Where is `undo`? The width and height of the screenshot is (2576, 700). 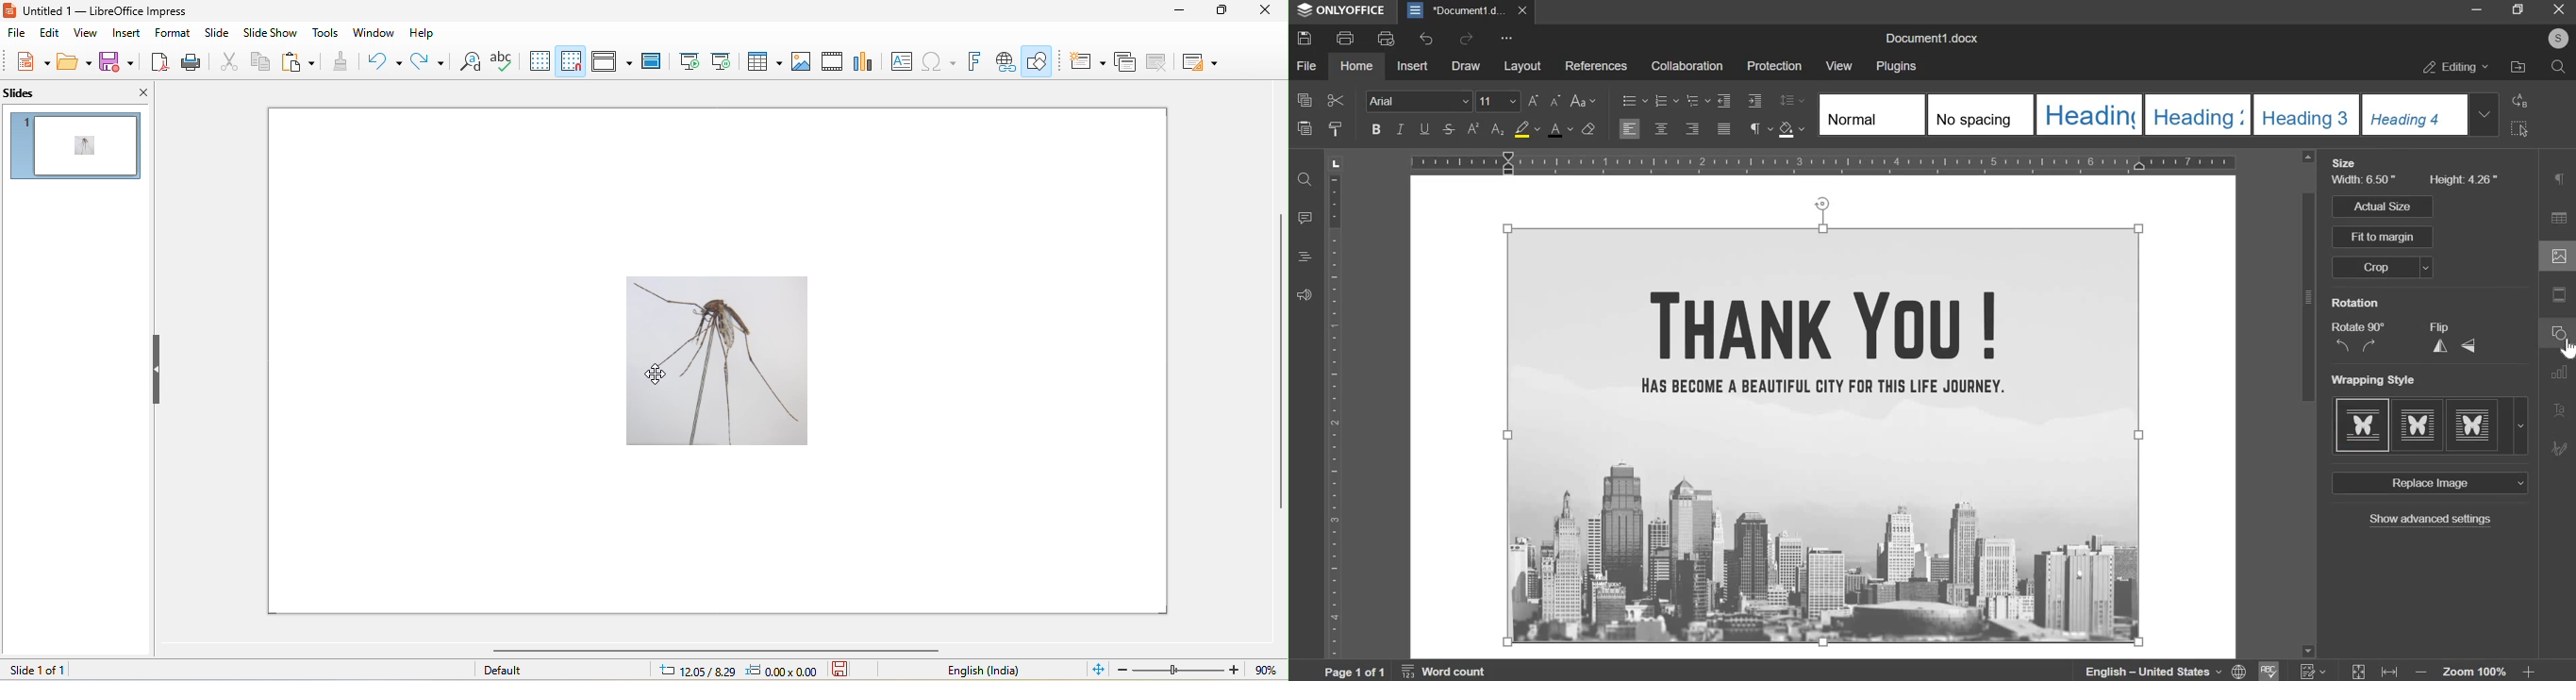 undo is located at coordinates (381, 62).